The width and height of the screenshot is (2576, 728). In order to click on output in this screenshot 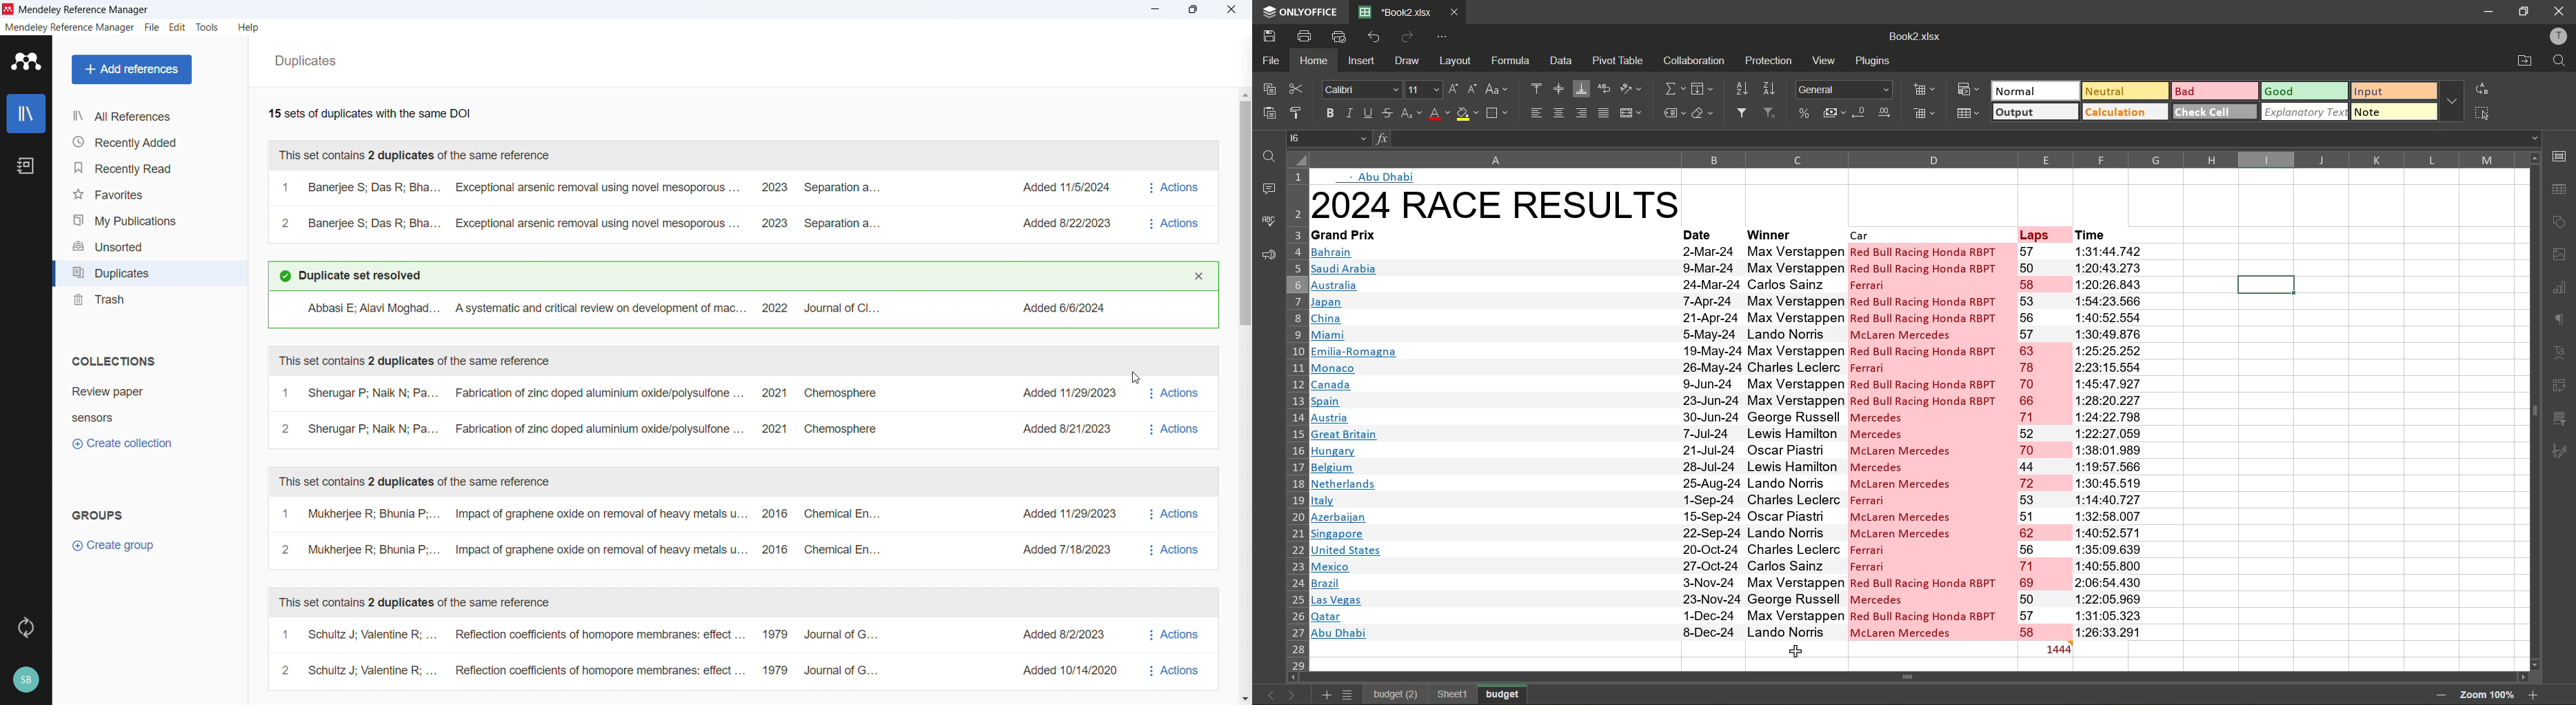, I will do `click(2035, 113)`.